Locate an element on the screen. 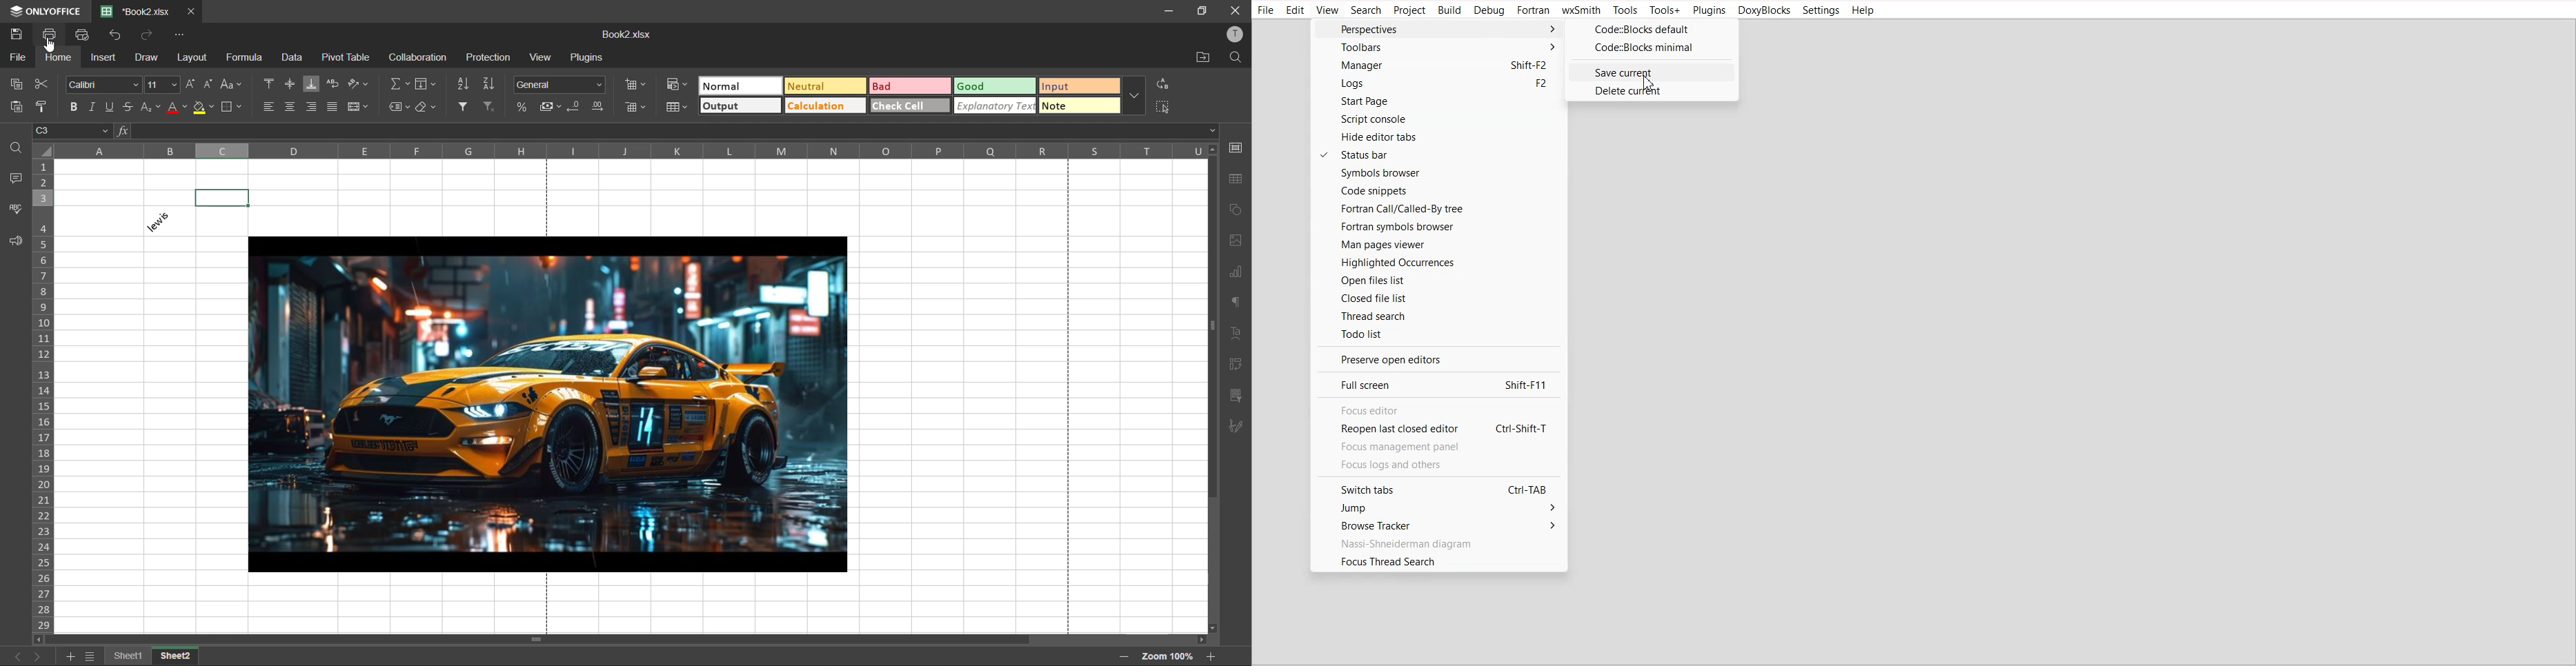  print is located at coordinates (54, 35).